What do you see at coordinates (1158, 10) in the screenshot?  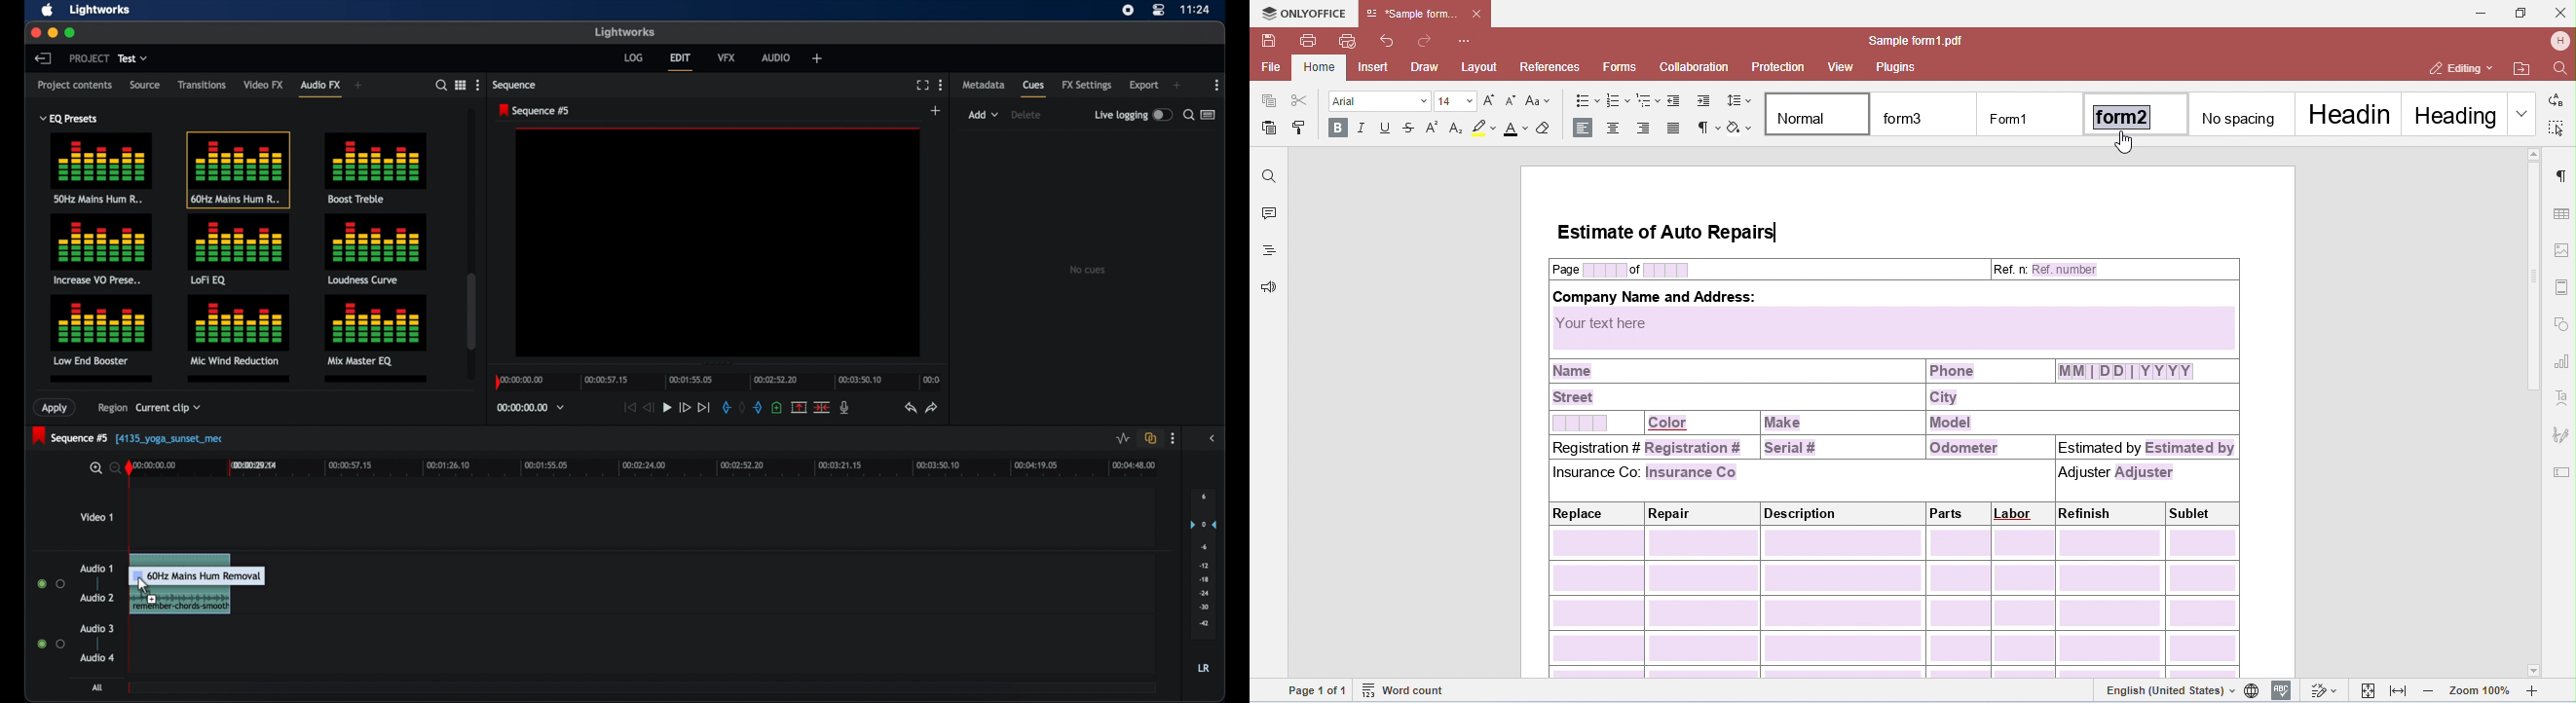 I see `control center` at bounding box center [1158, 10].